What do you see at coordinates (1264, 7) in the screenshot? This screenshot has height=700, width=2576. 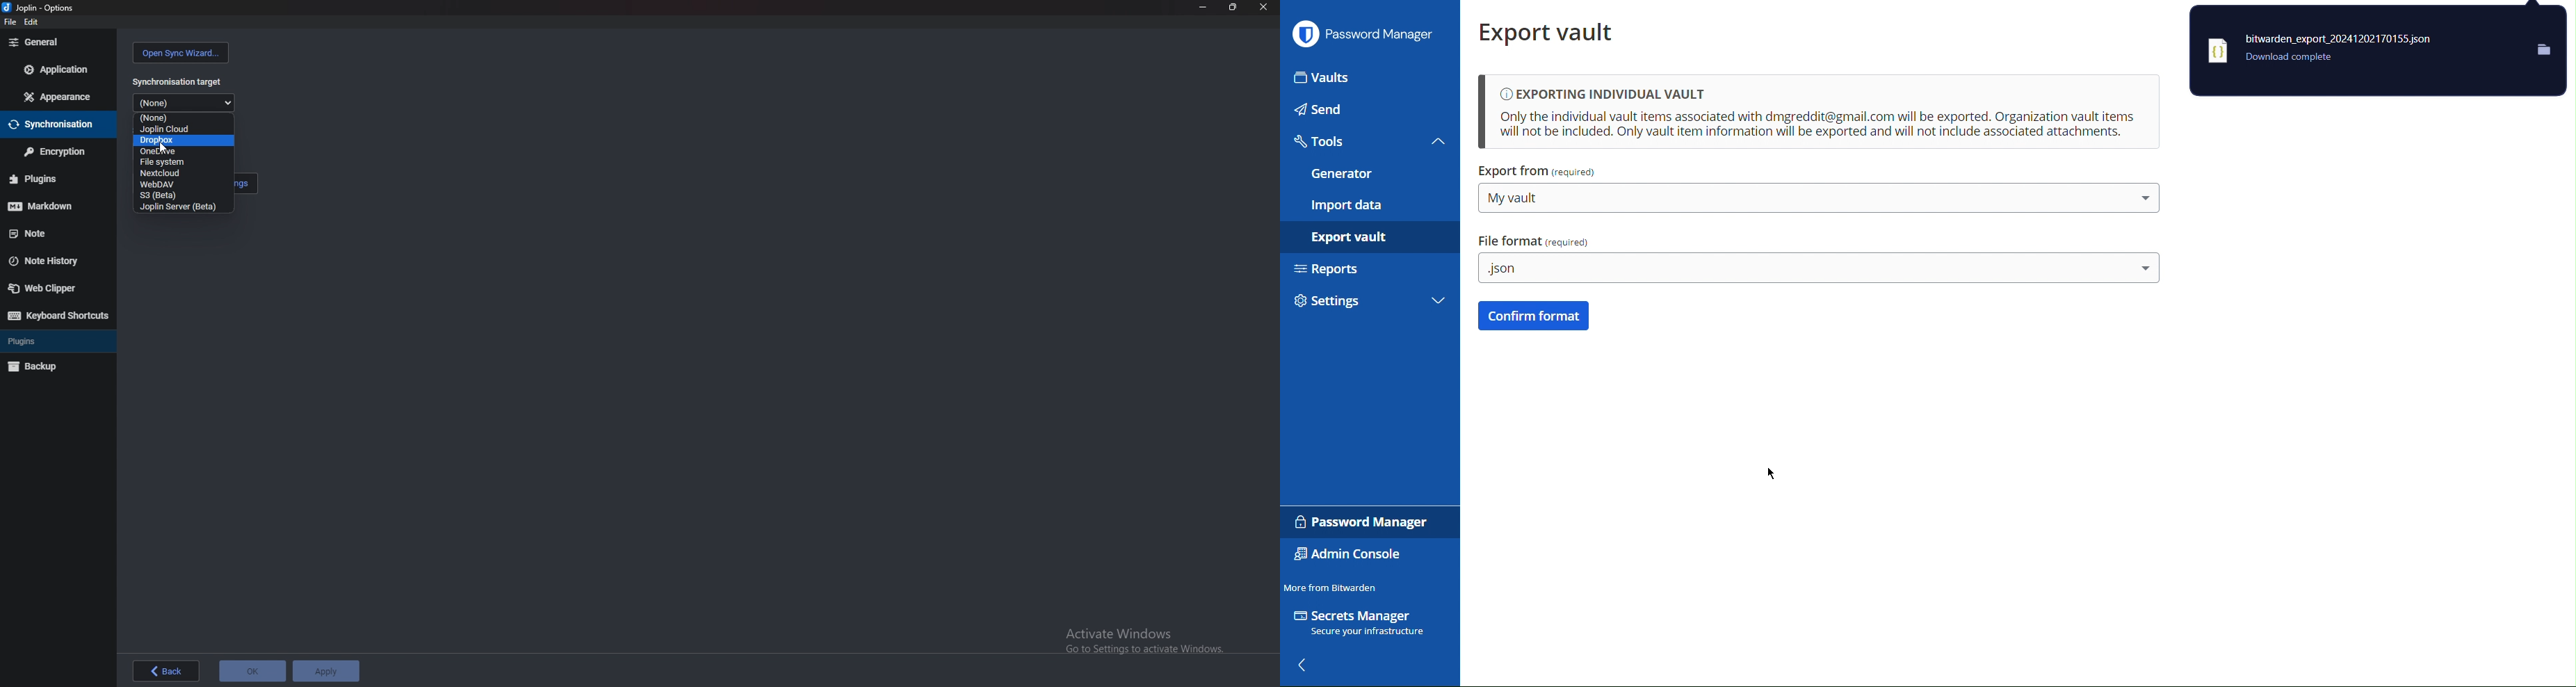 I see `close` at bounding box center [1264, 7].